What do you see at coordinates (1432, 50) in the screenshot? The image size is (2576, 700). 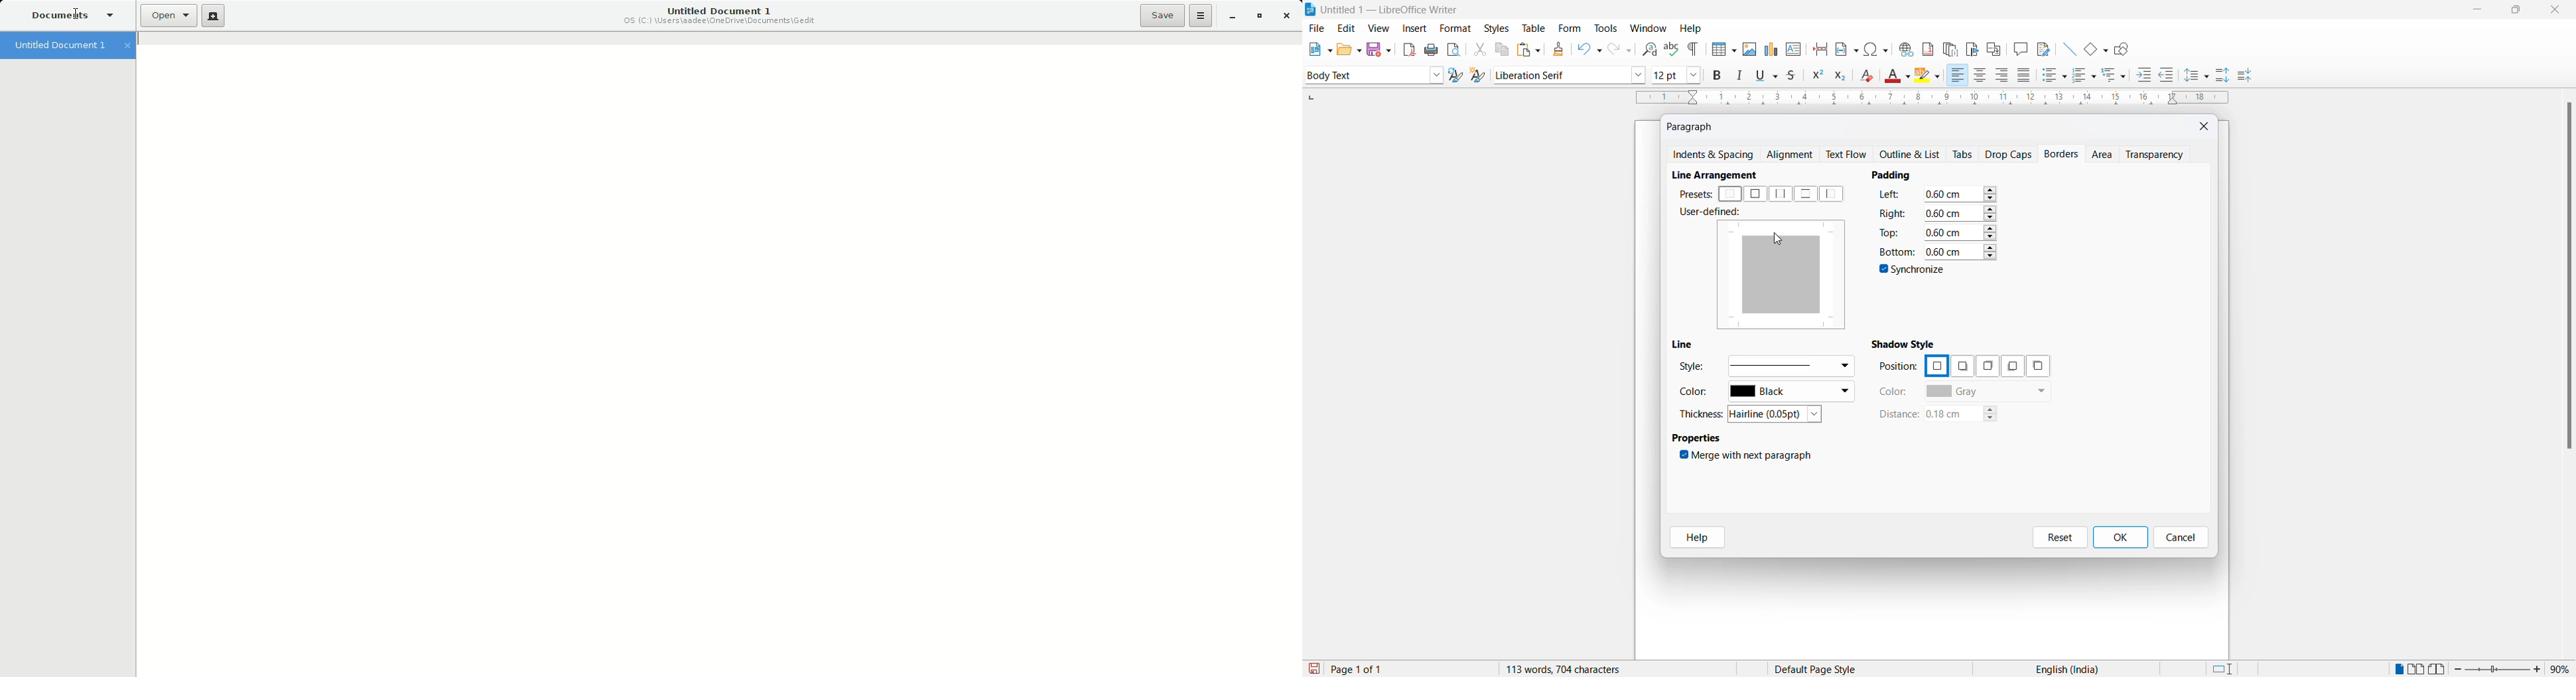 I see `print` at bounding box center [1432, 50].